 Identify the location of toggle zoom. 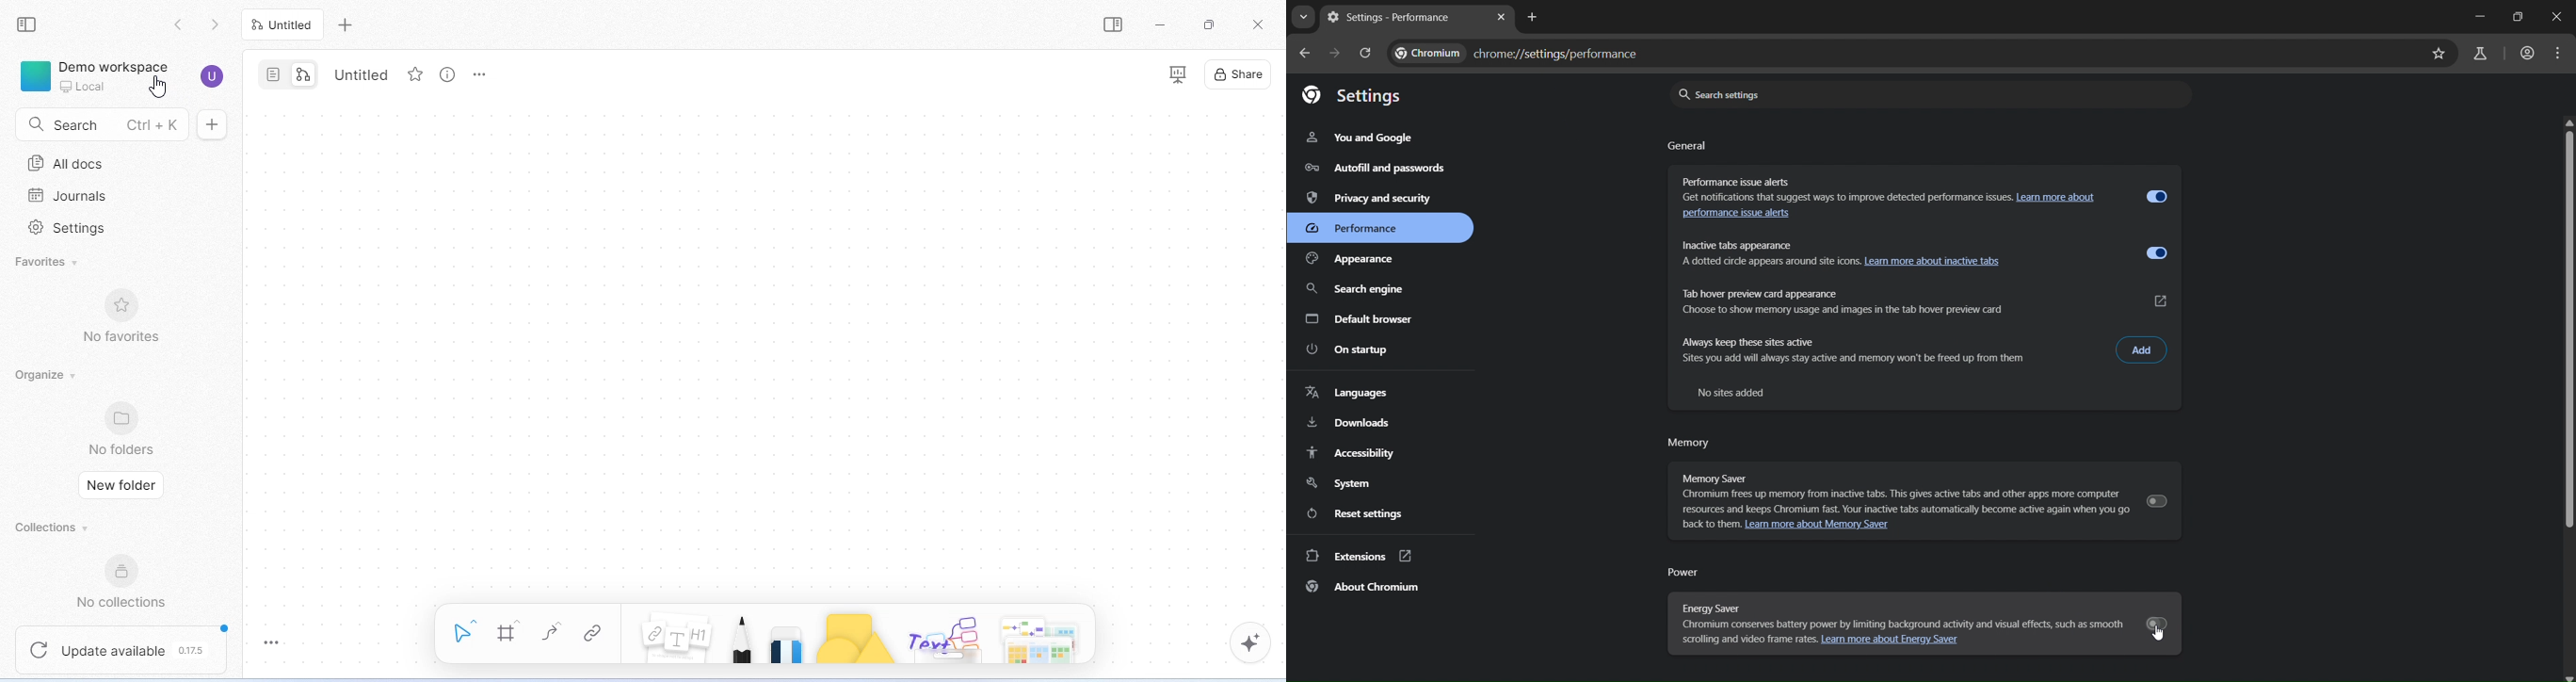
(272, 639).